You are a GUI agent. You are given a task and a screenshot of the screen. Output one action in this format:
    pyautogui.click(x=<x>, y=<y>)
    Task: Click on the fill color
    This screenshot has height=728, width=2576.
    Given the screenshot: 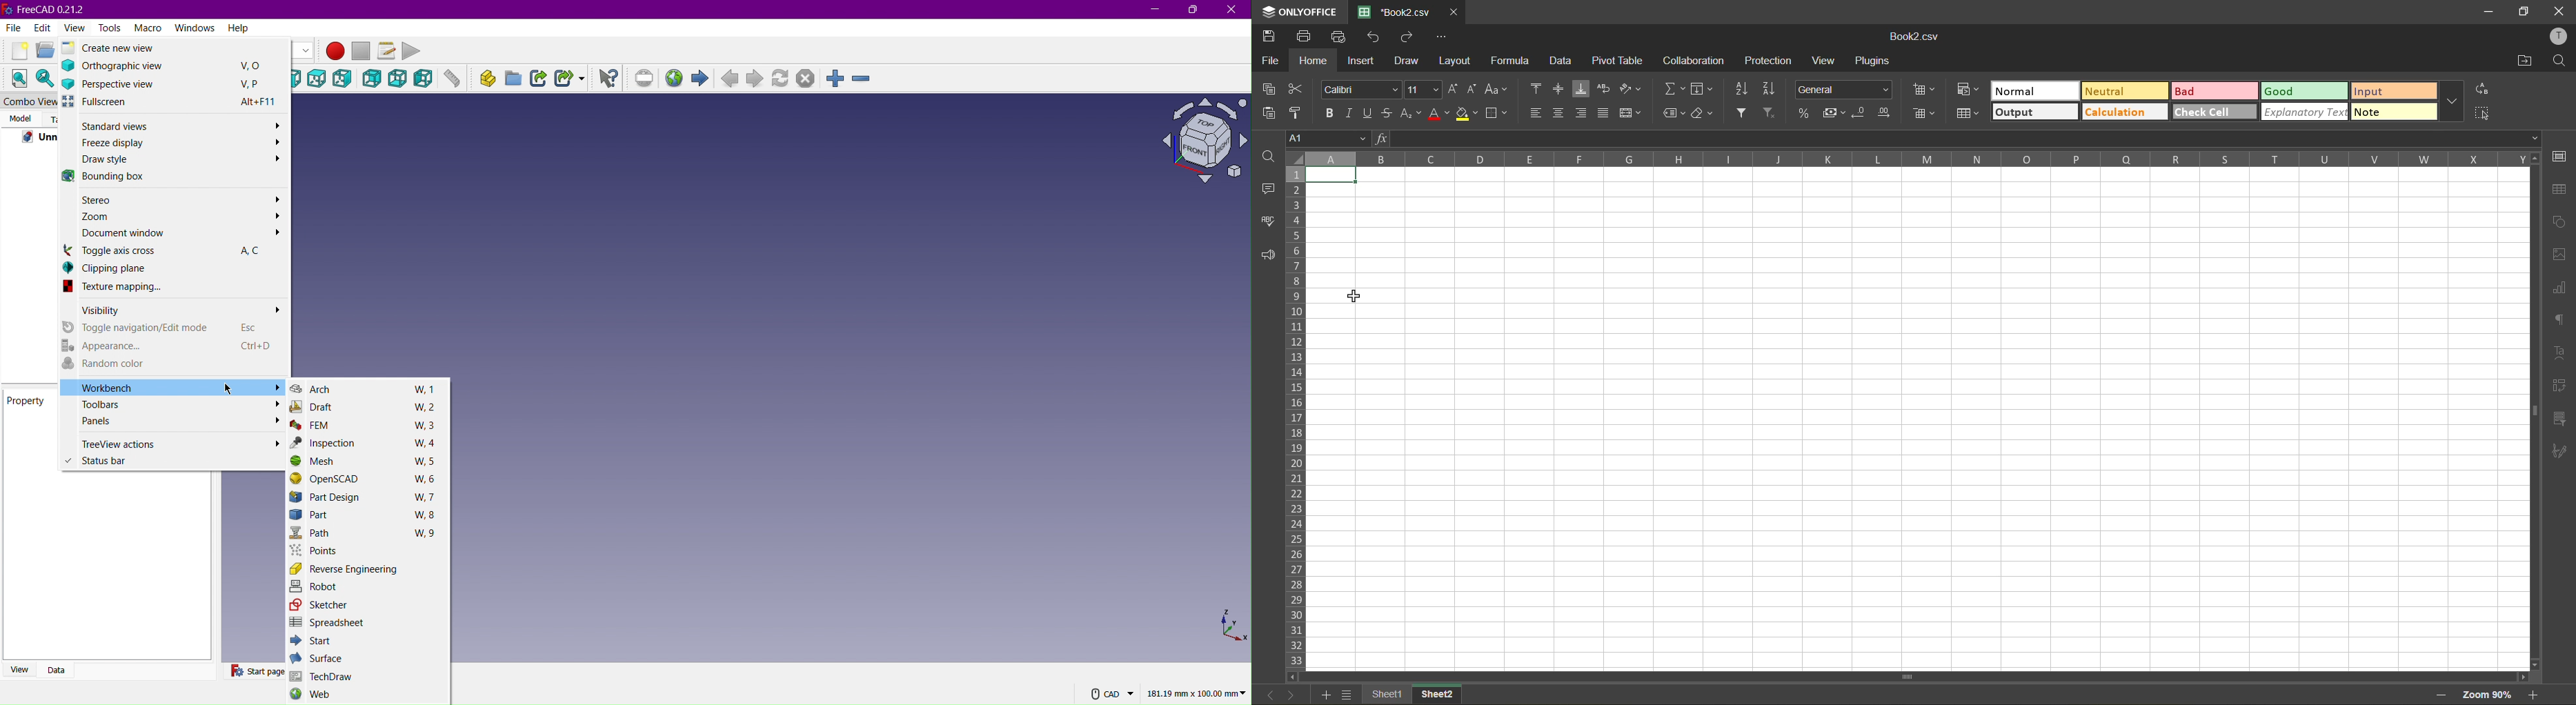 What is the action you would take?
    pyautogui.click(x=1467, y=113)
    